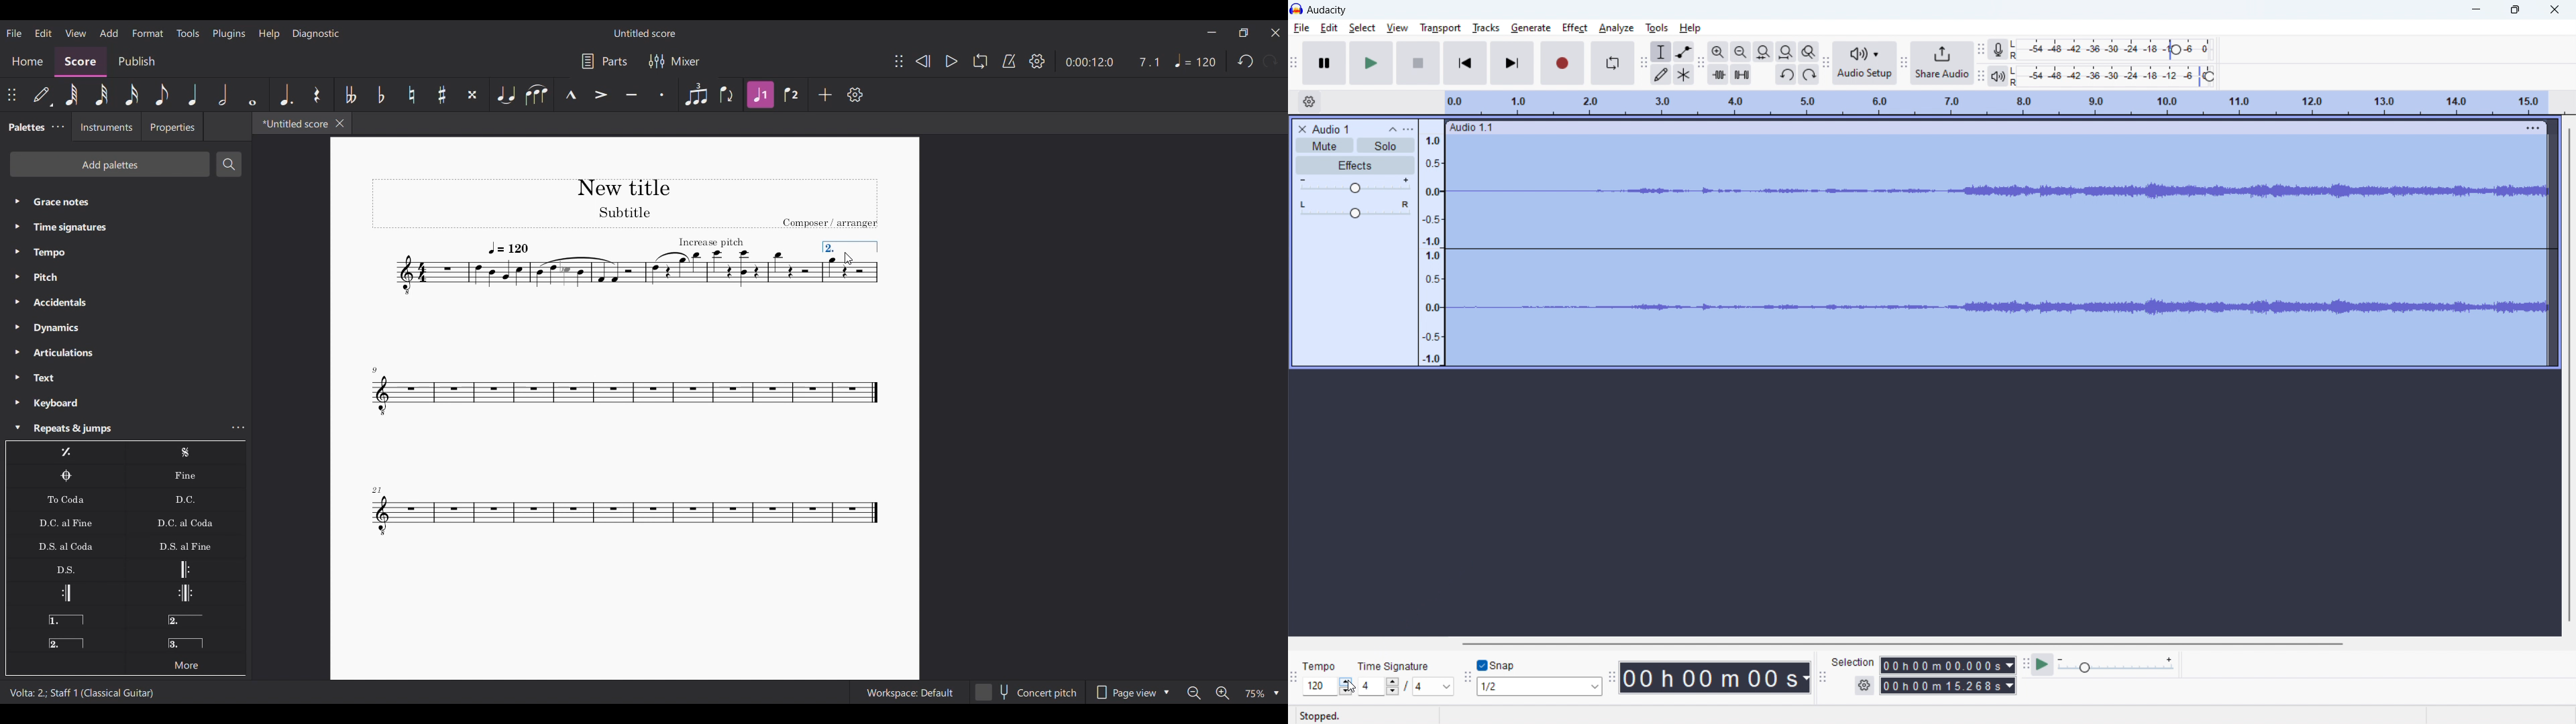 Image resolution: width=2576 pixels, height=728 pixels. Describe the element at coordinates (11, 95) in the screenshot. I see `Change position` at that location.